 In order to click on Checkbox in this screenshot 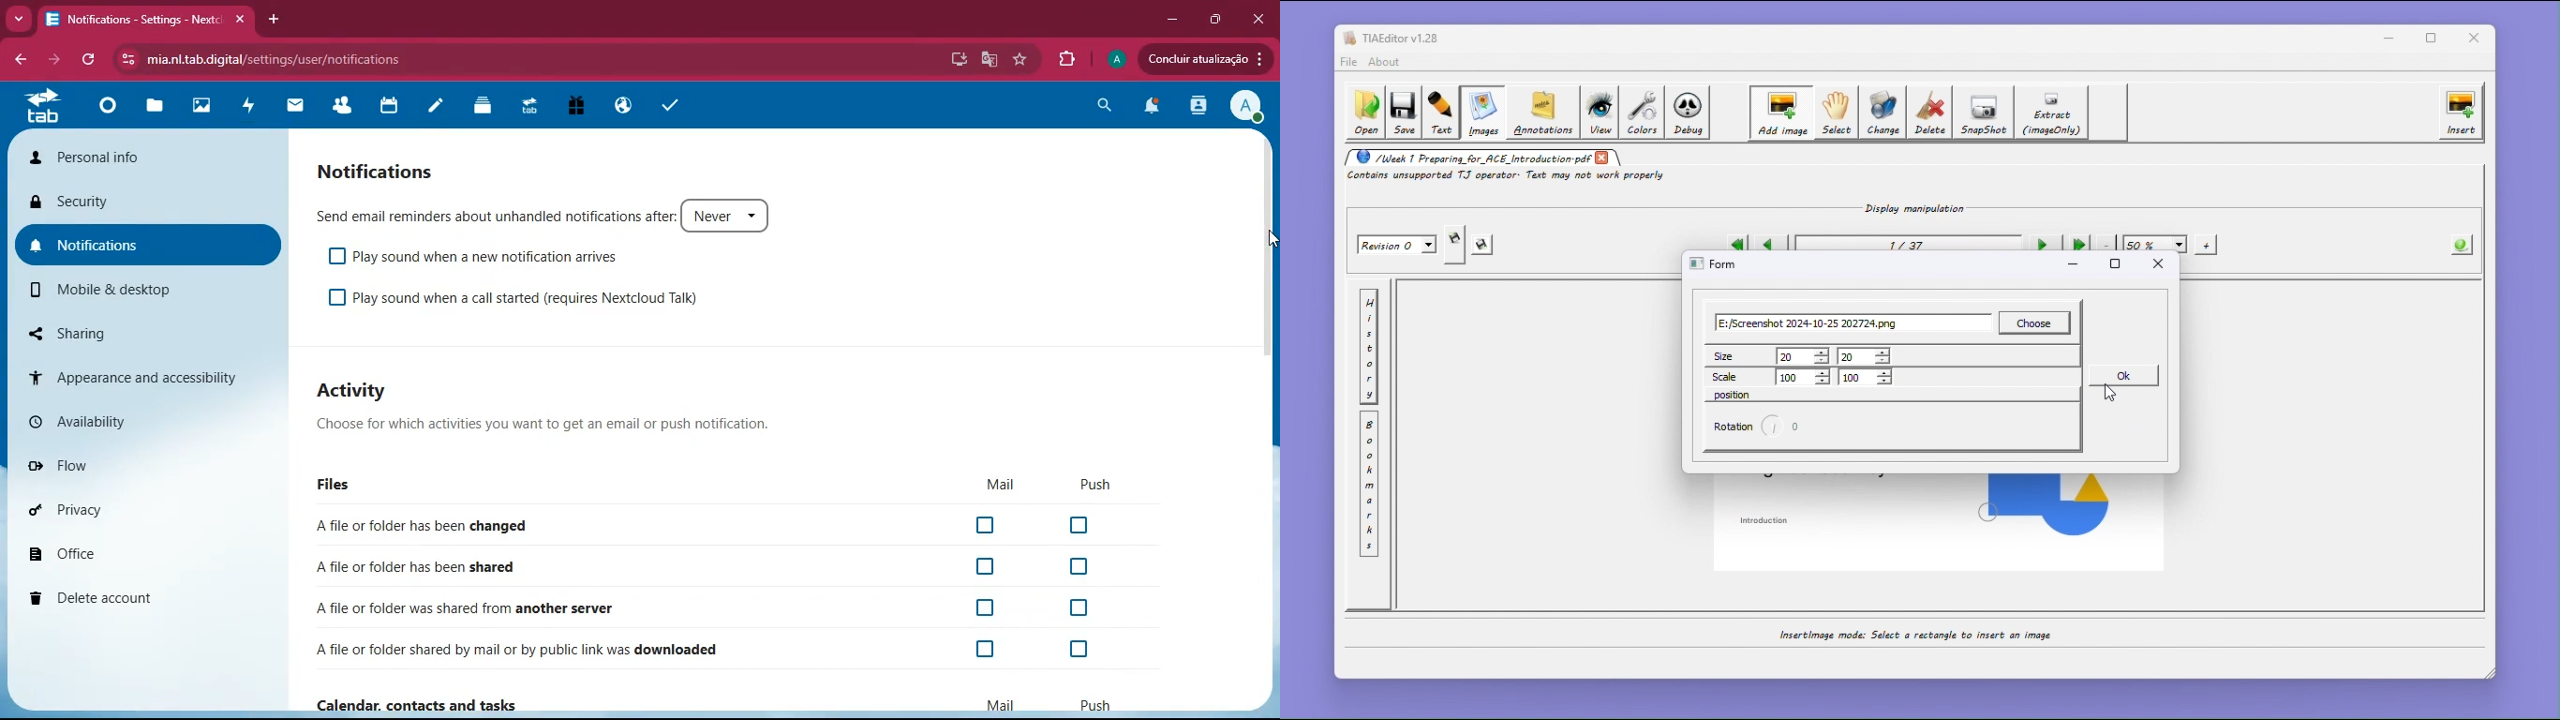, I will do `click(1088, 524)`.